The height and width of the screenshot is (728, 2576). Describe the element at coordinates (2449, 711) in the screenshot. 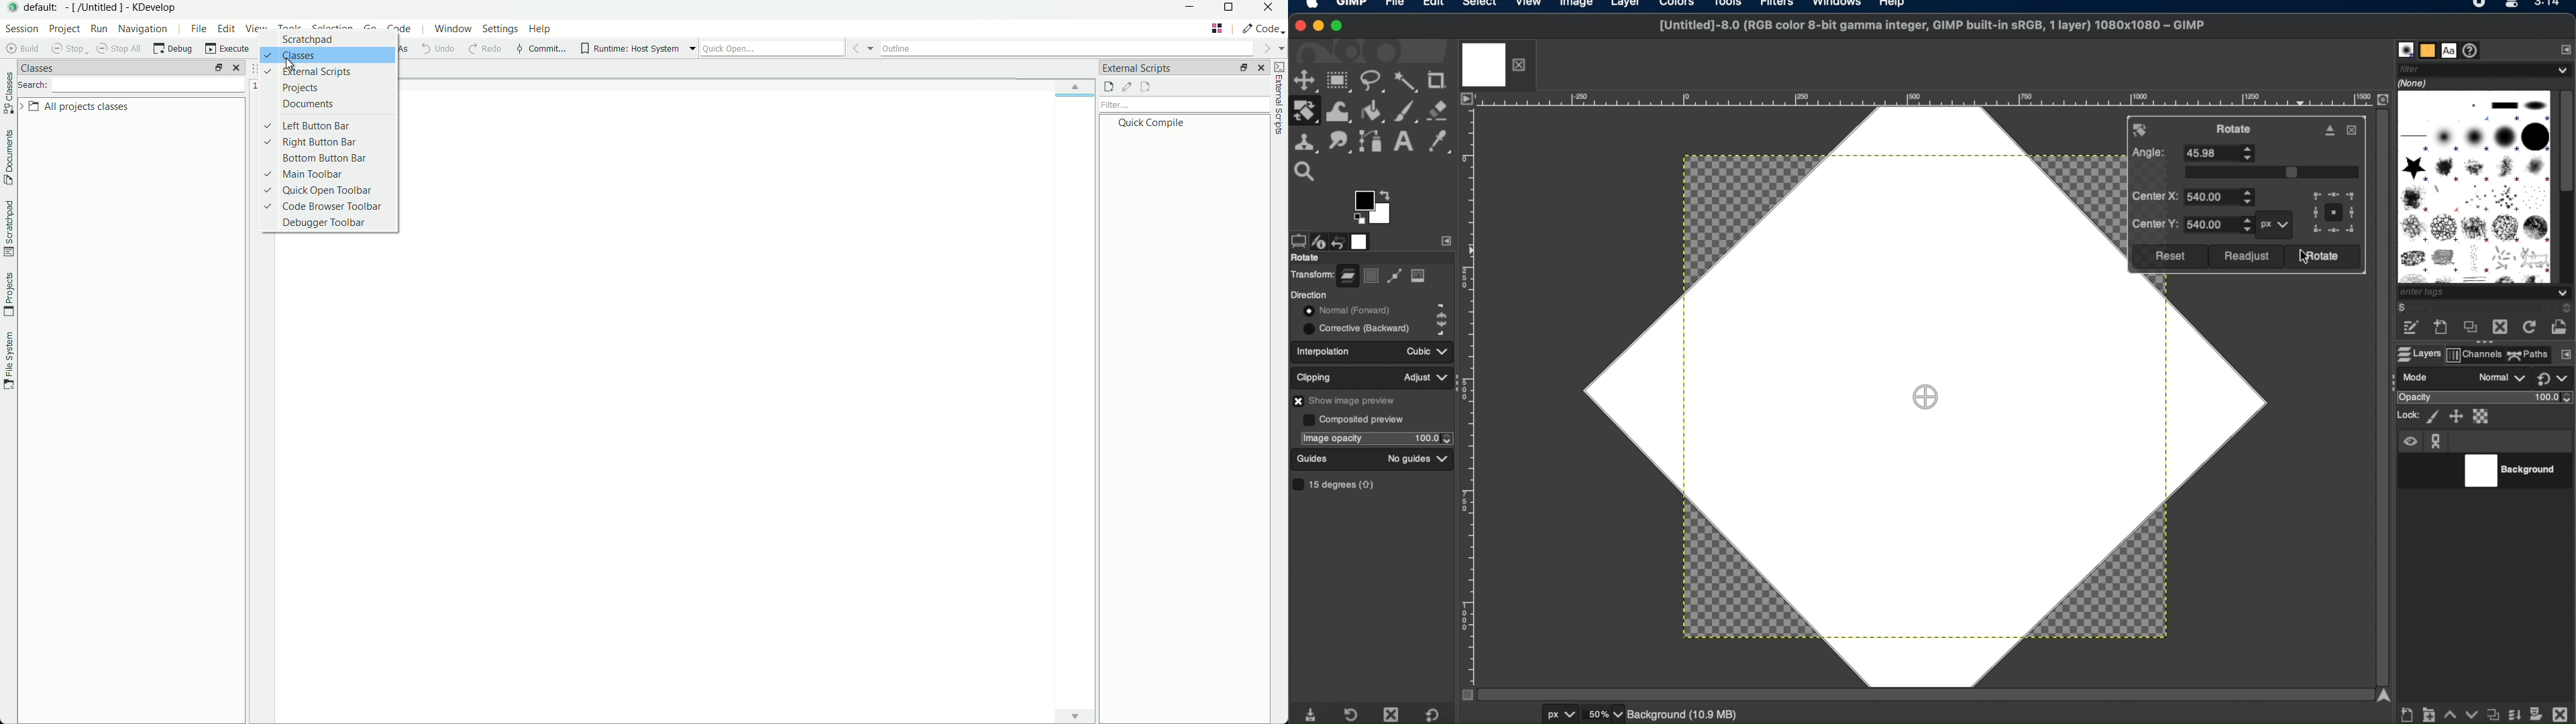

I see `raise this layer` at that location.